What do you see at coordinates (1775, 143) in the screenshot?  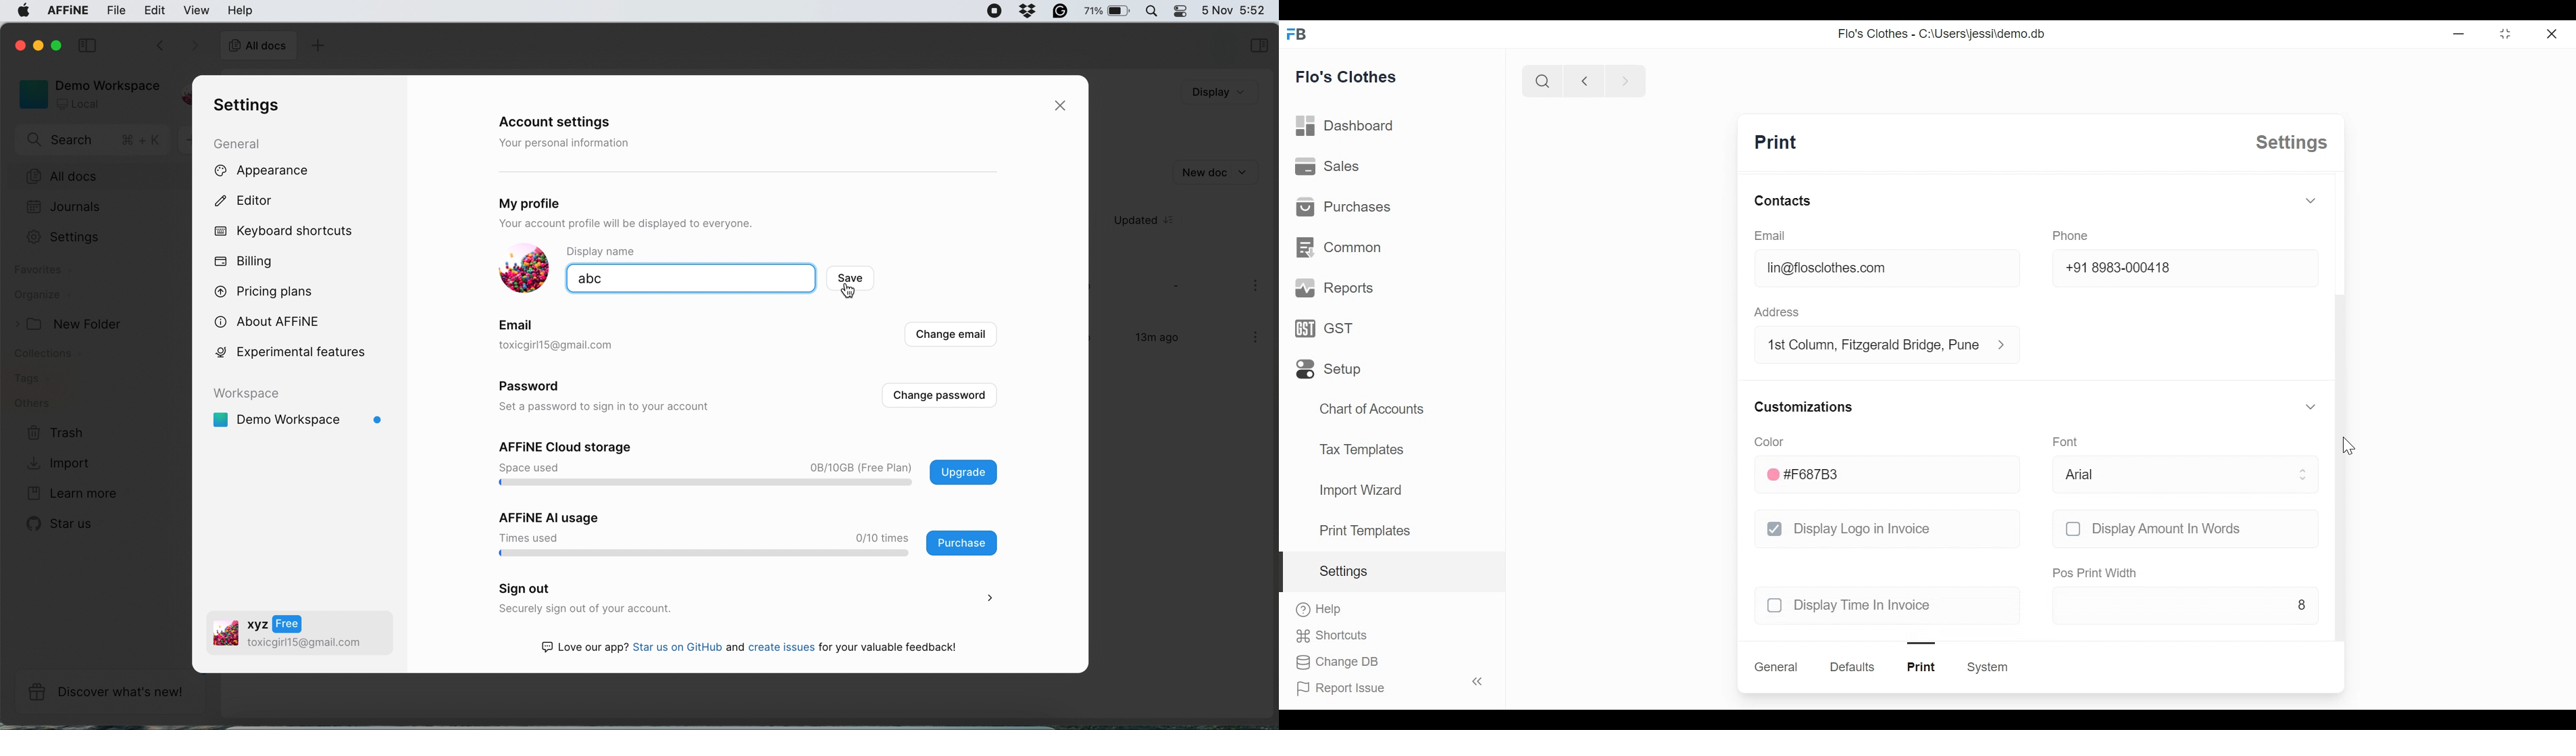 I see `print` at bounding box center [1775, 143].